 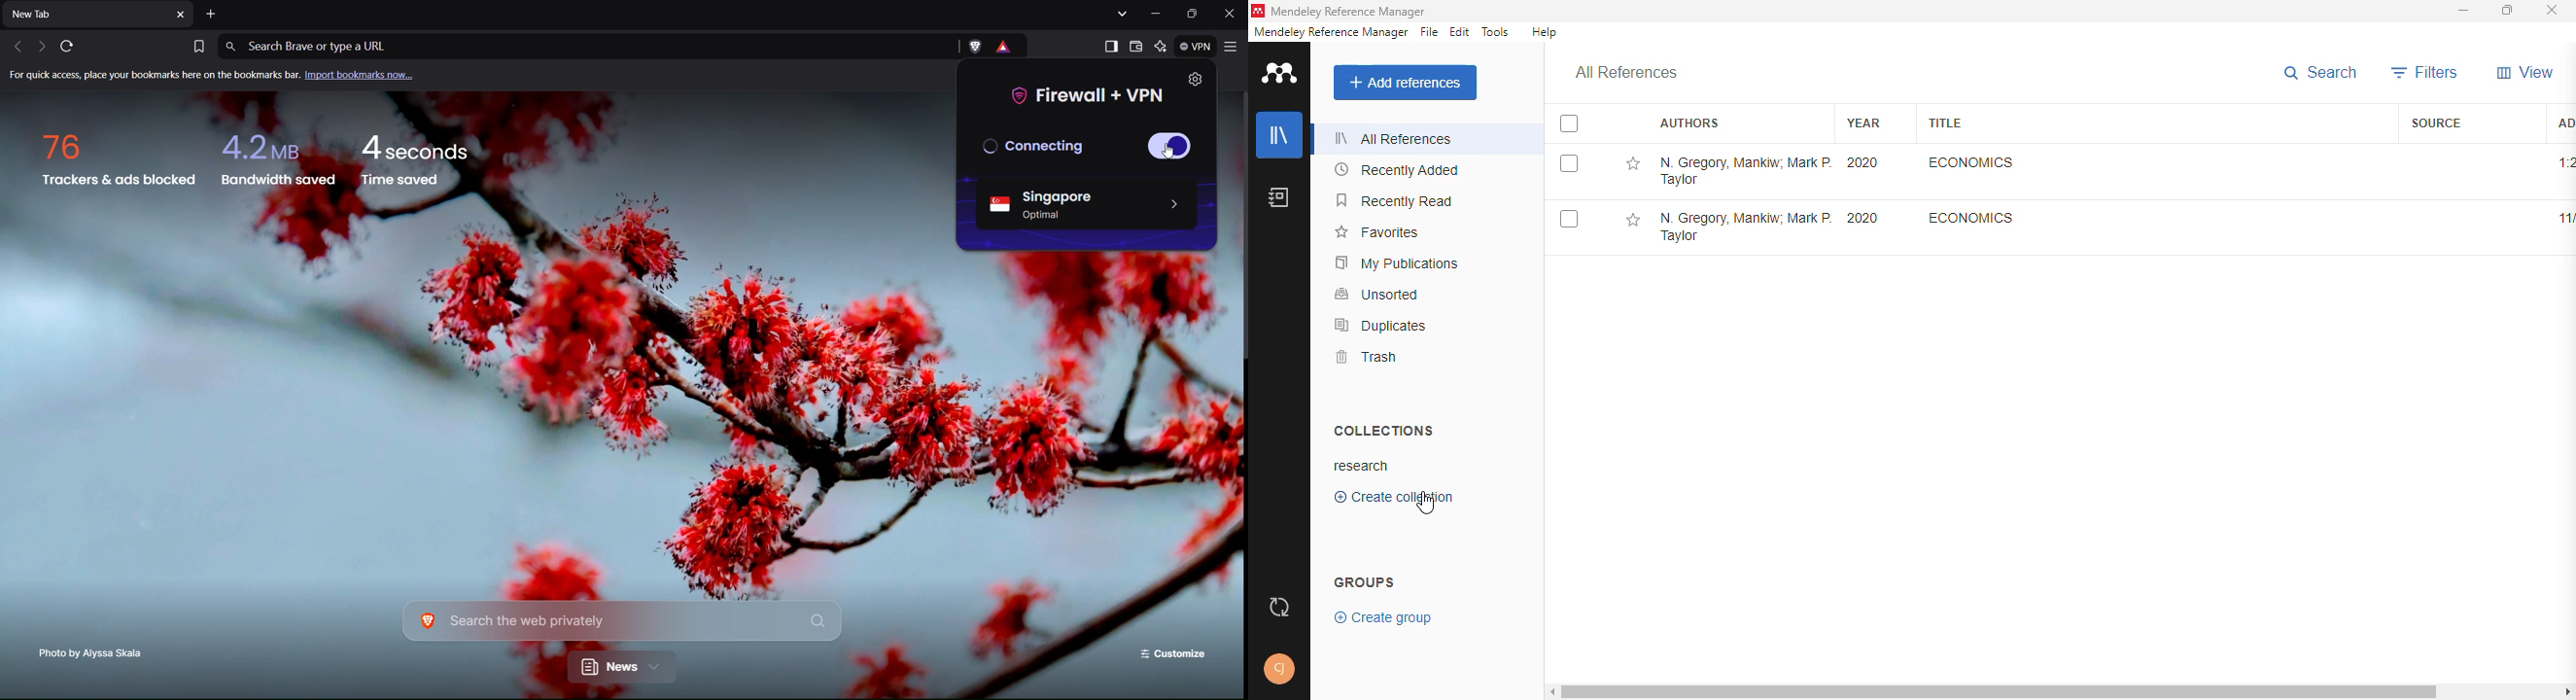 I want to click on select, so click(x=1569, y=163).